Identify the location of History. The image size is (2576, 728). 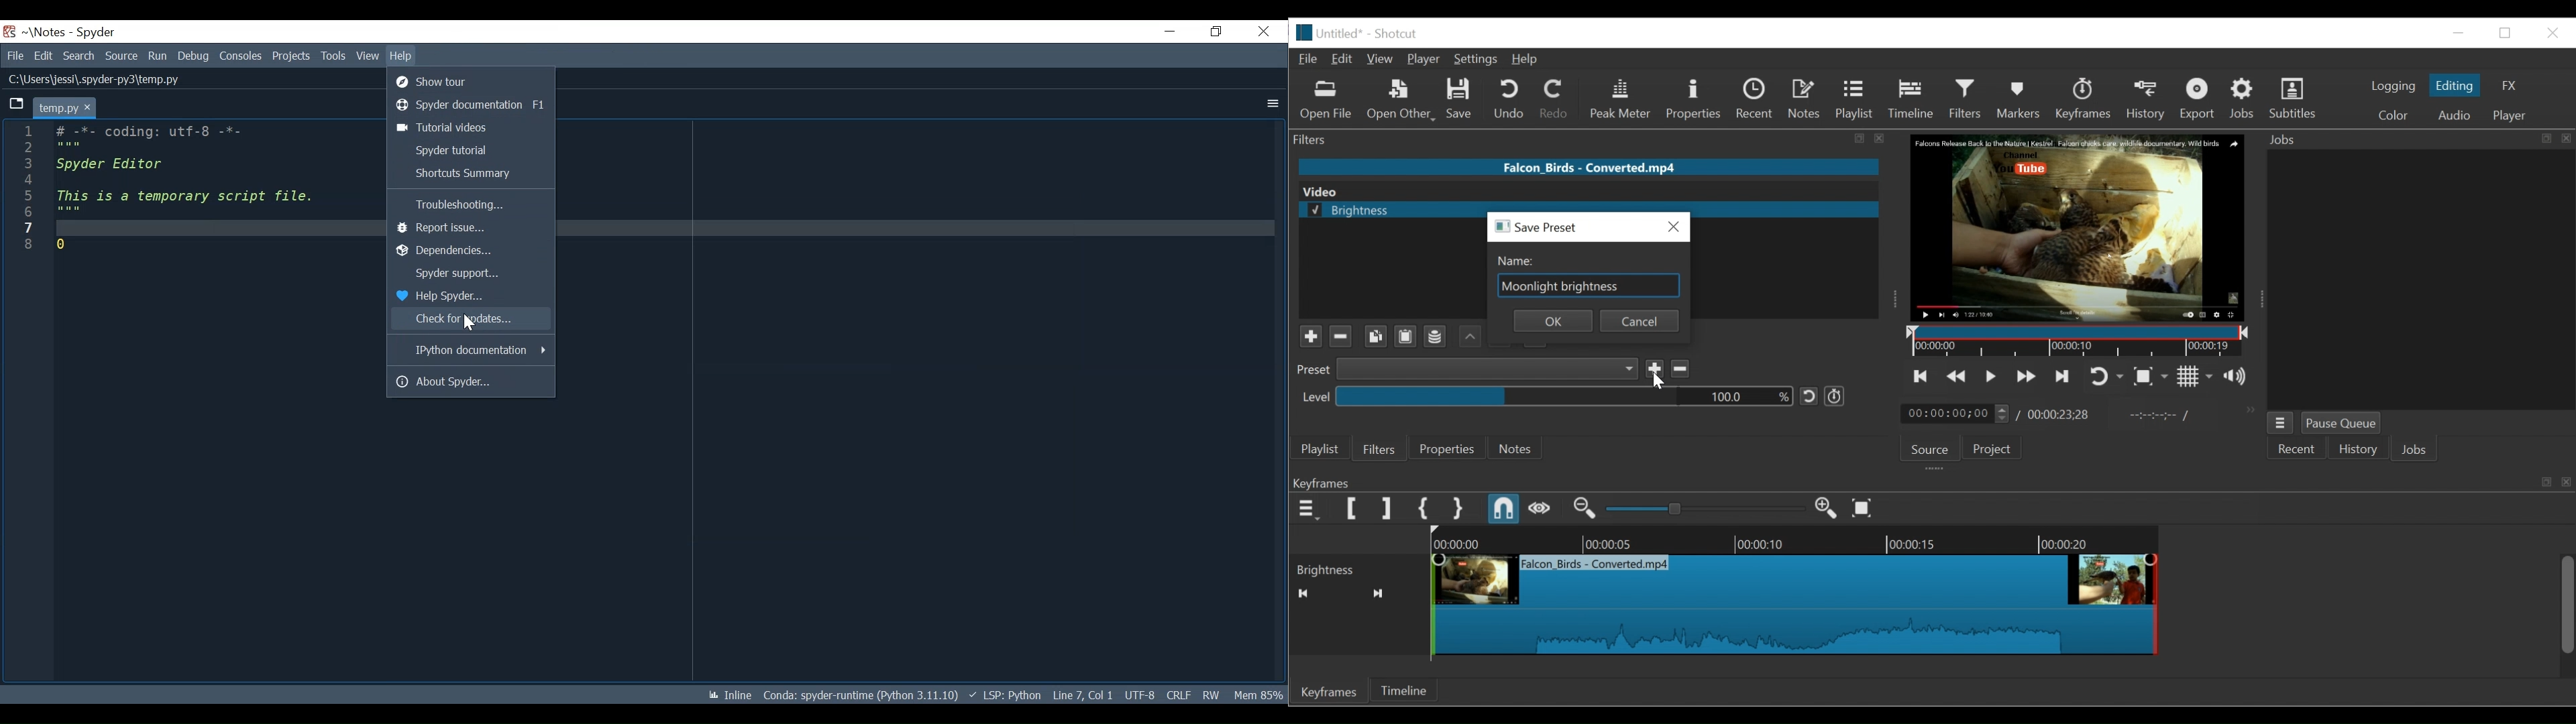
(2357, 448).